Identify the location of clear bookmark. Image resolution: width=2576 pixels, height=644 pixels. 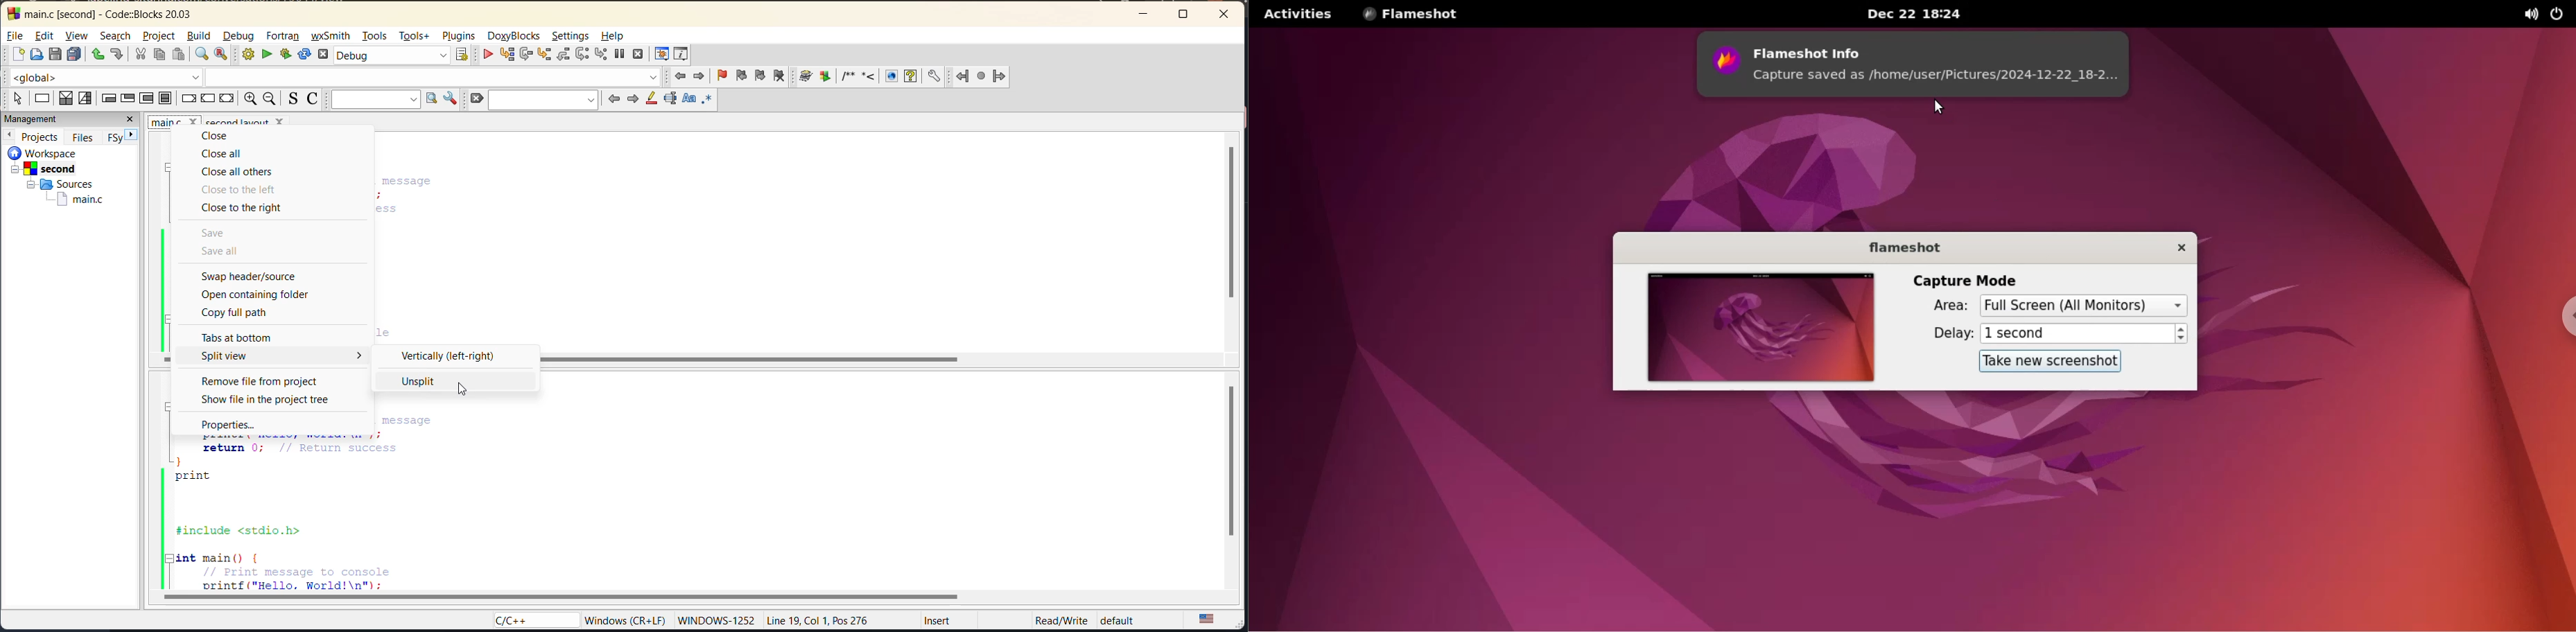
(779, 77).